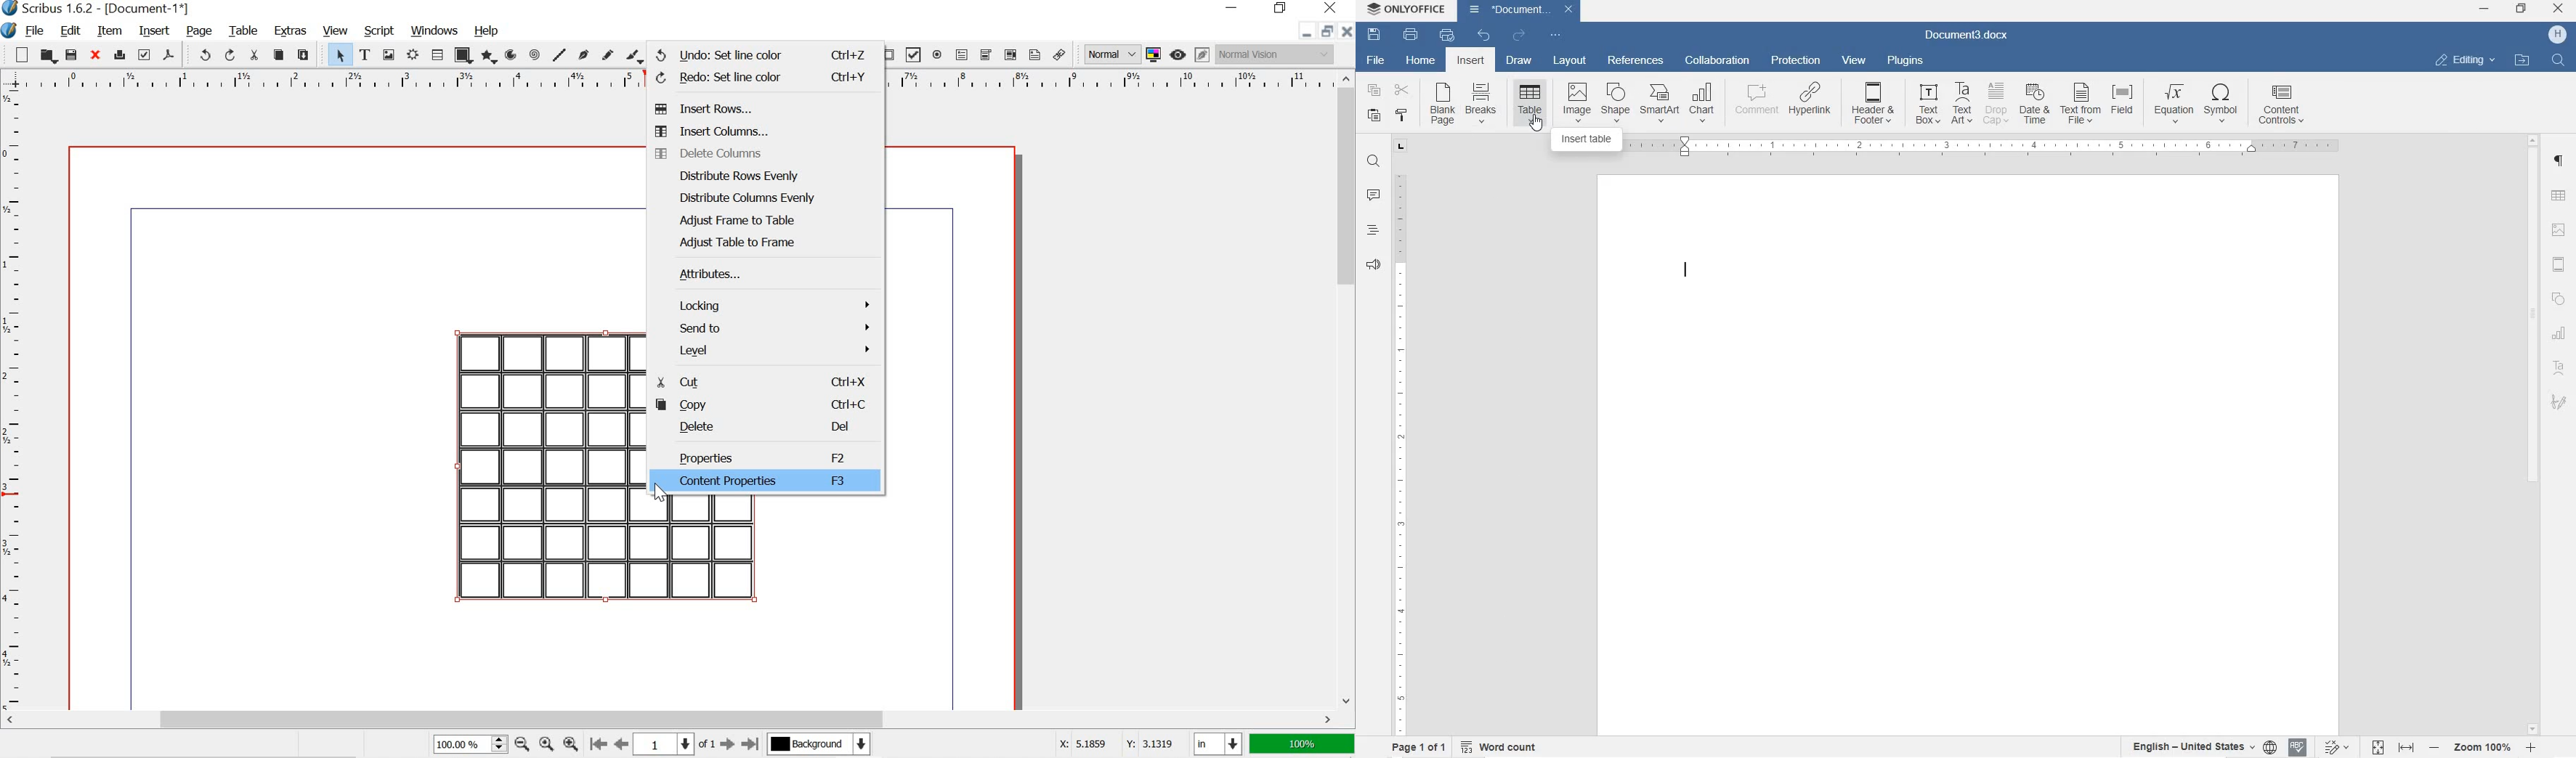 This screenshot has height=784, width=2576. I want to click on spiral, so click(533, 54).